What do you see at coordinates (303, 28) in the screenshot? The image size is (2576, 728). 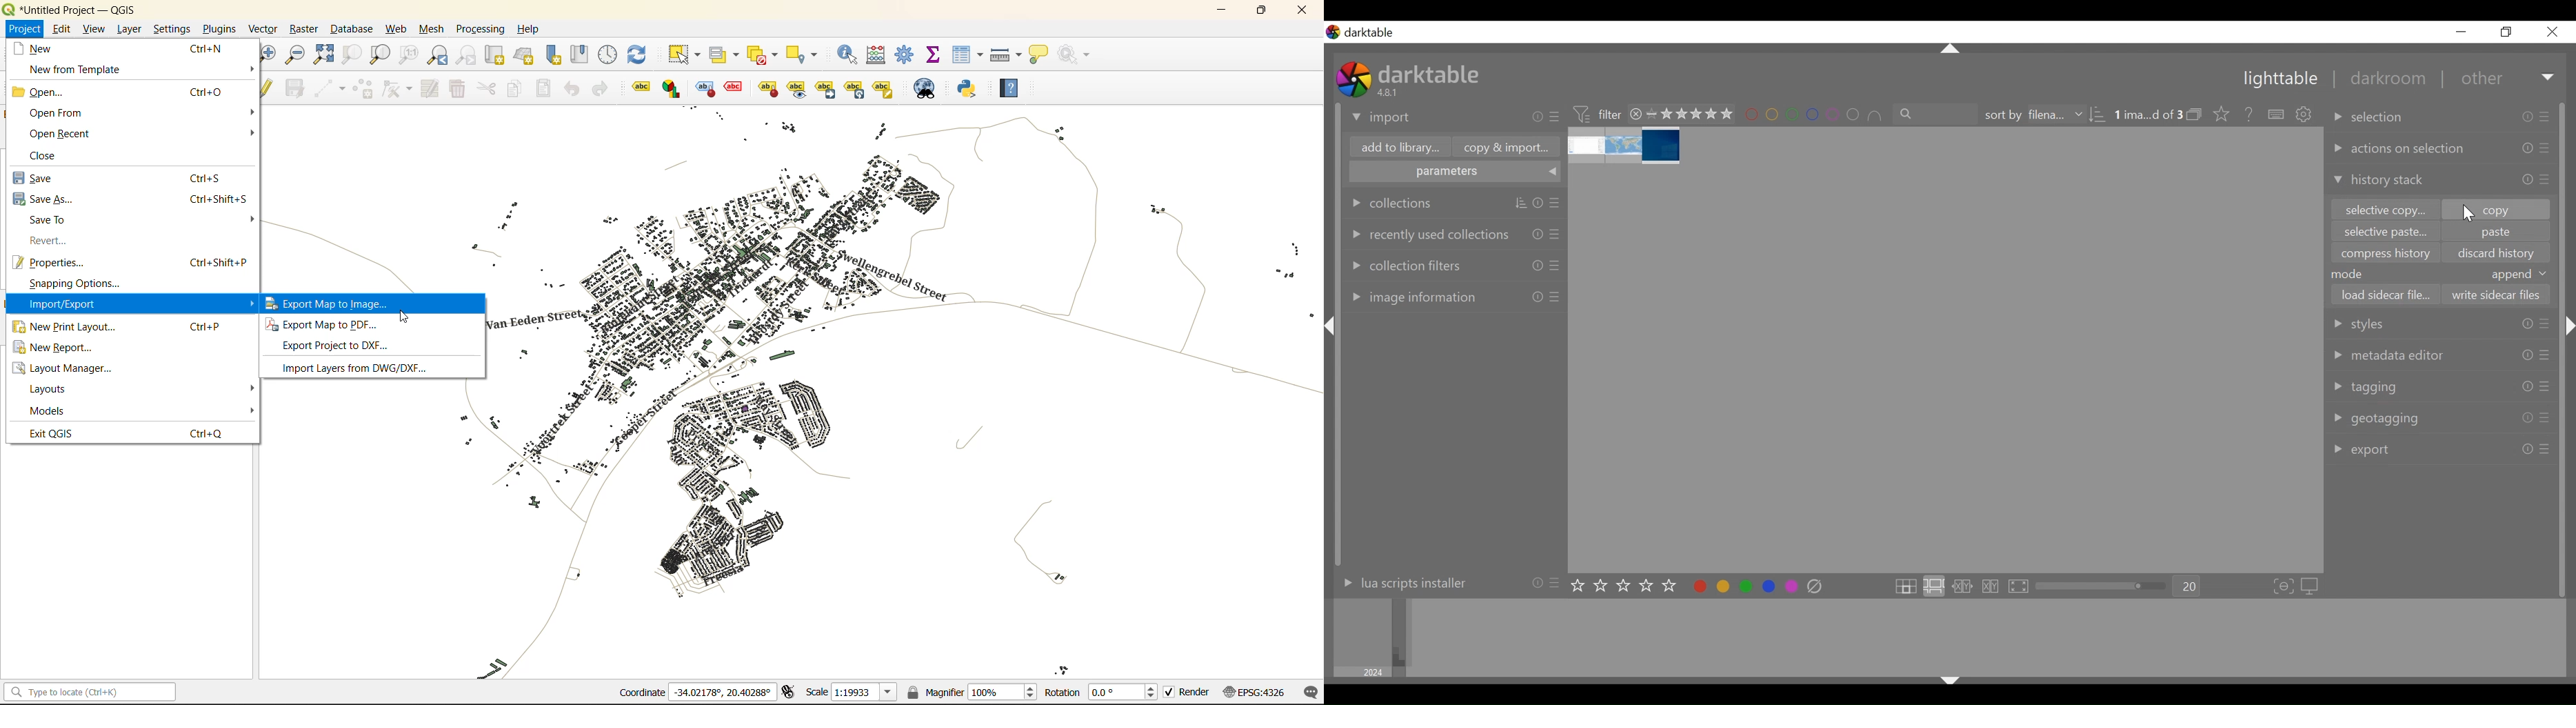 I see `raster` at bounding box center [303, 28].